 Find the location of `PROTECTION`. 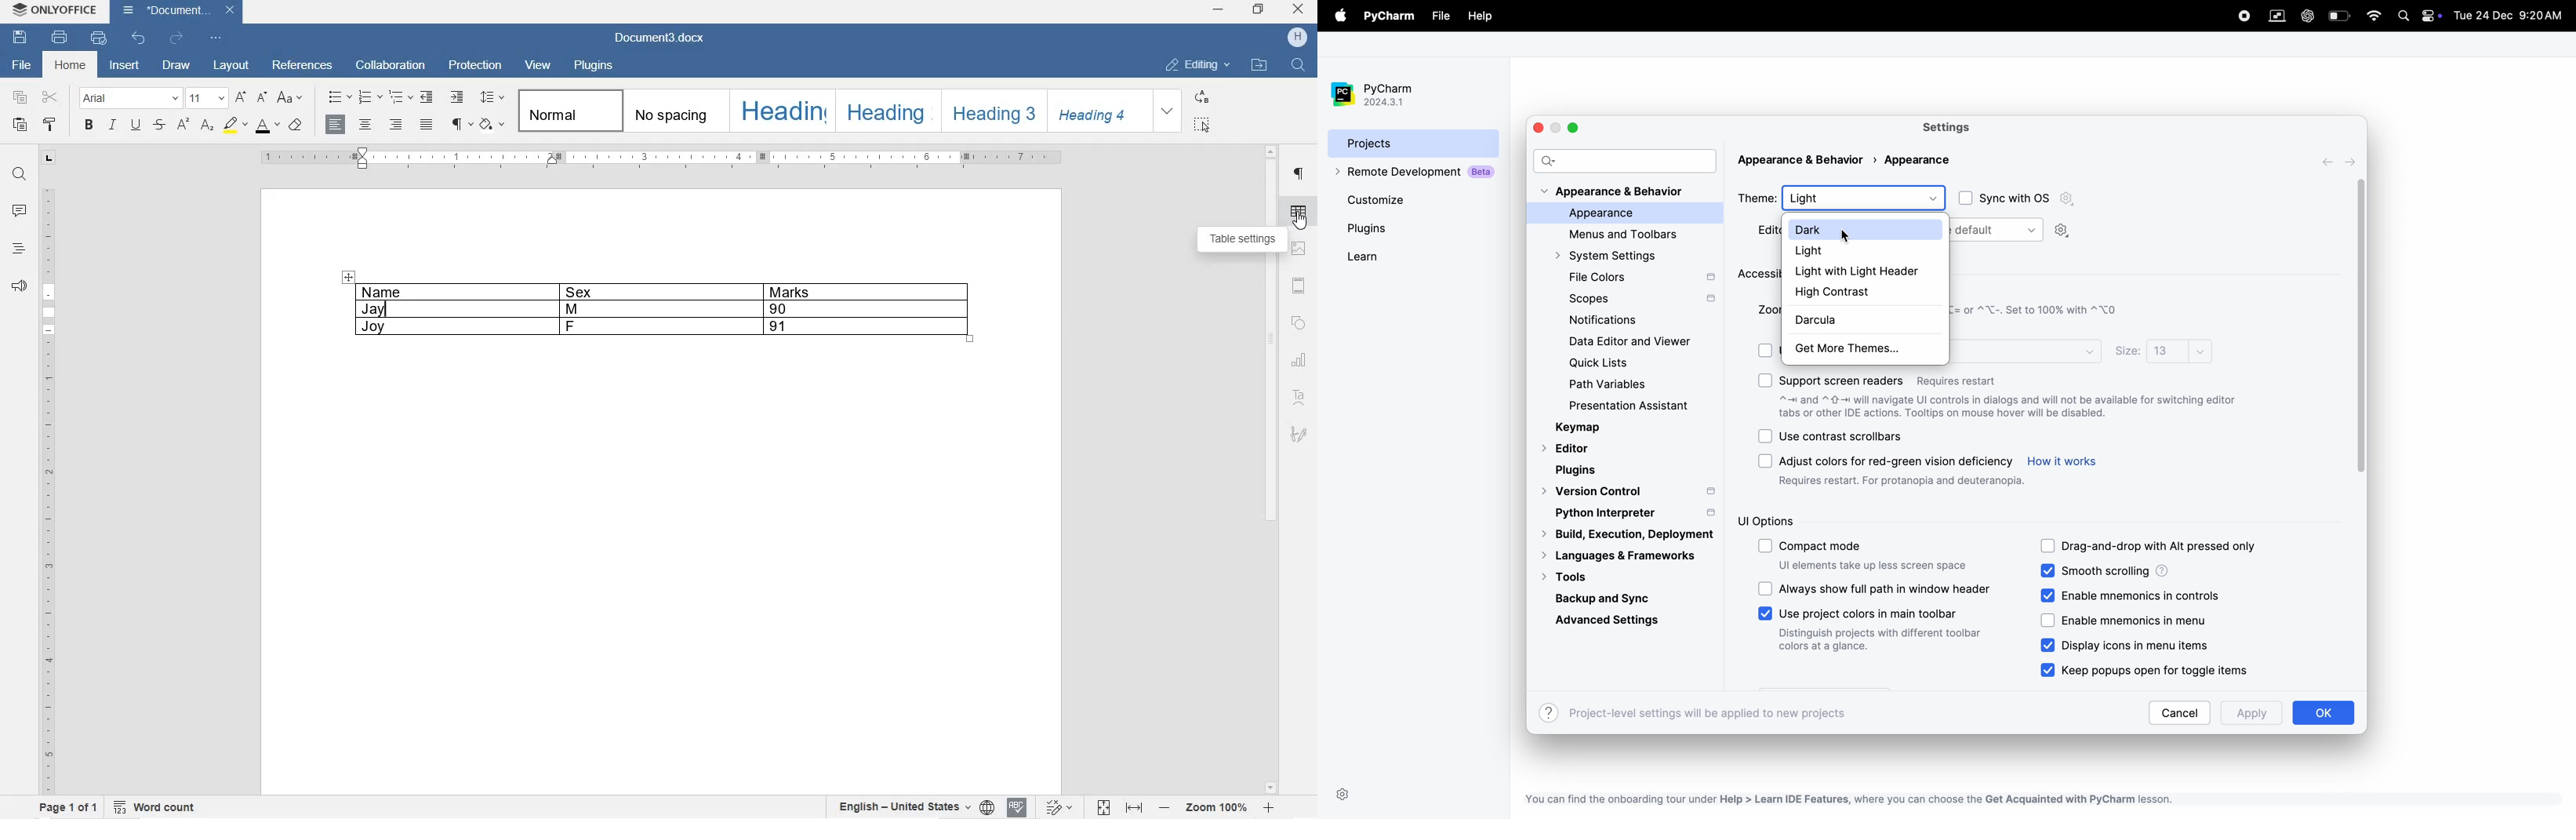

PROTECTION is located at coordinates (476, 68).